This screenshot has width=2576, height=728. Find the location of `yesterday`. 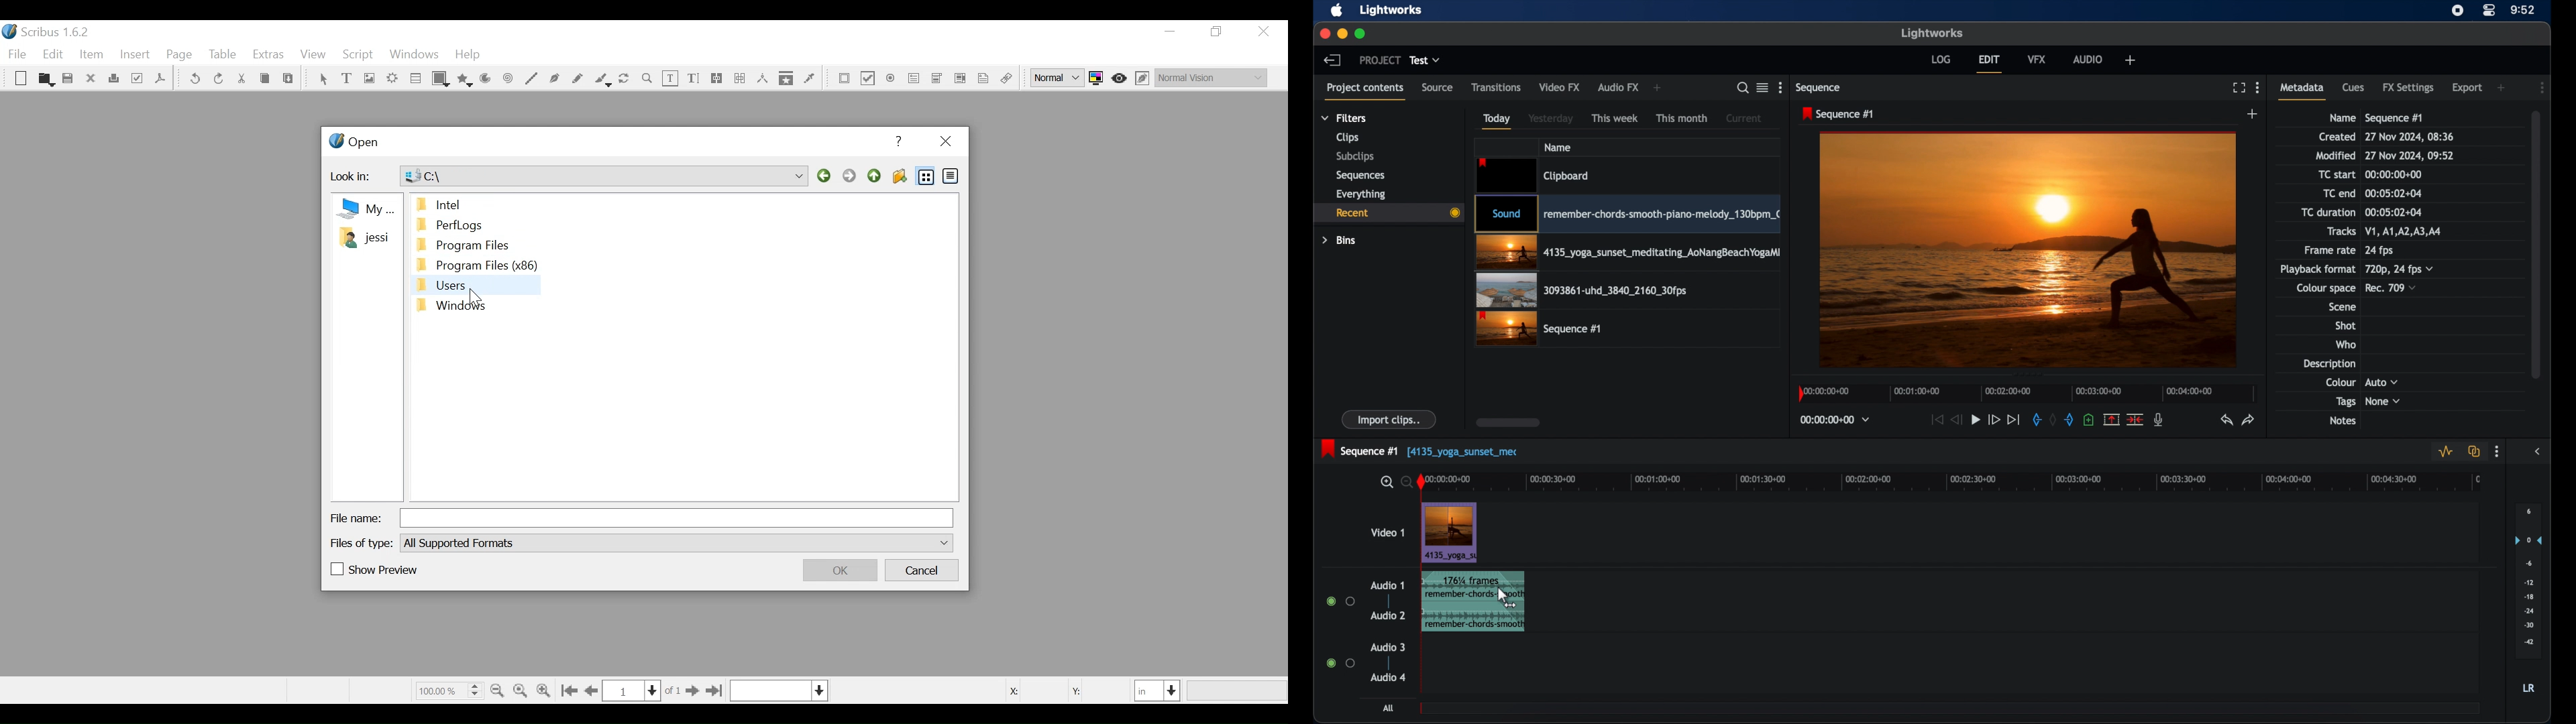

yesterday is located at coordinates (1550, 118).